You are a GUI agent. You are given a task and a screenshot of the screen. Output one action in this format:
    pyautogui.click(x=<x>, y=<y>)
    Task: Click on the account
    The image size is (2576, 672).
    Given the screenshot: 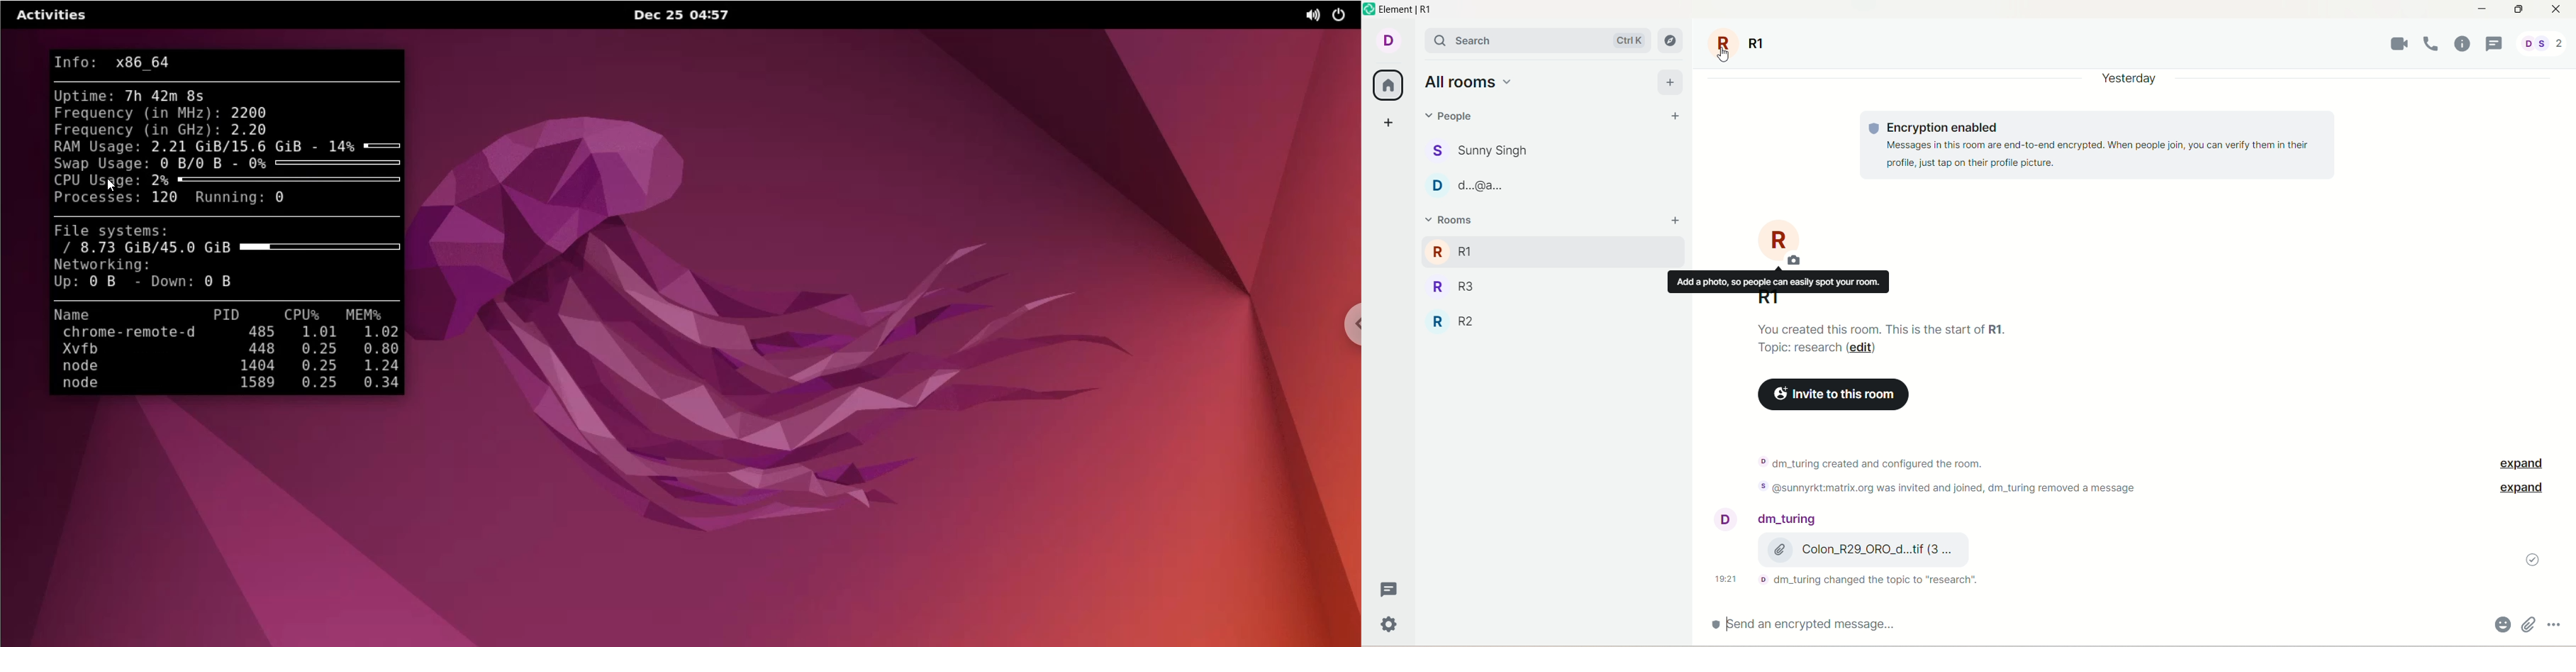 What is the action you would take?
    pyautogui.click(x=1761, y=517)
    